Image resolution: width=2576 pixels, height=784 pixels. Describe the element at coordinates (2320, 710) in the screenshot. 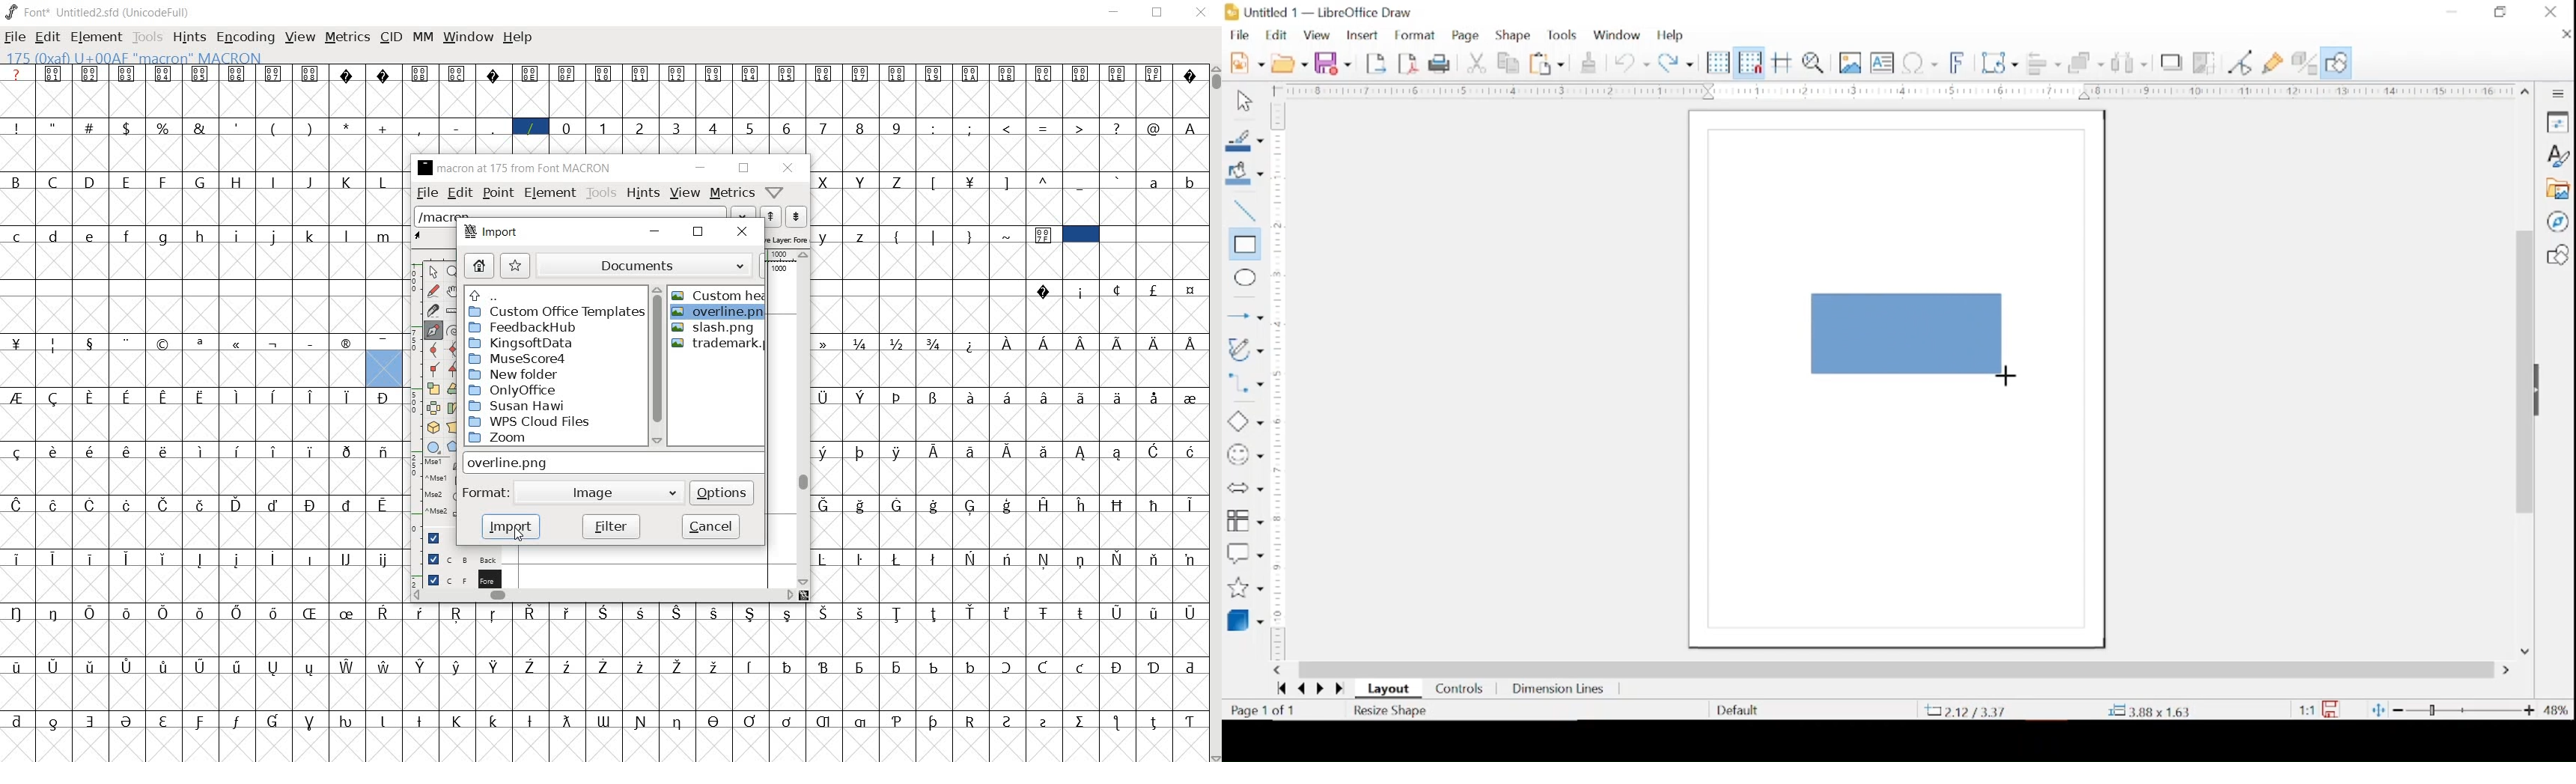

I see `this document has been modified` at that location.